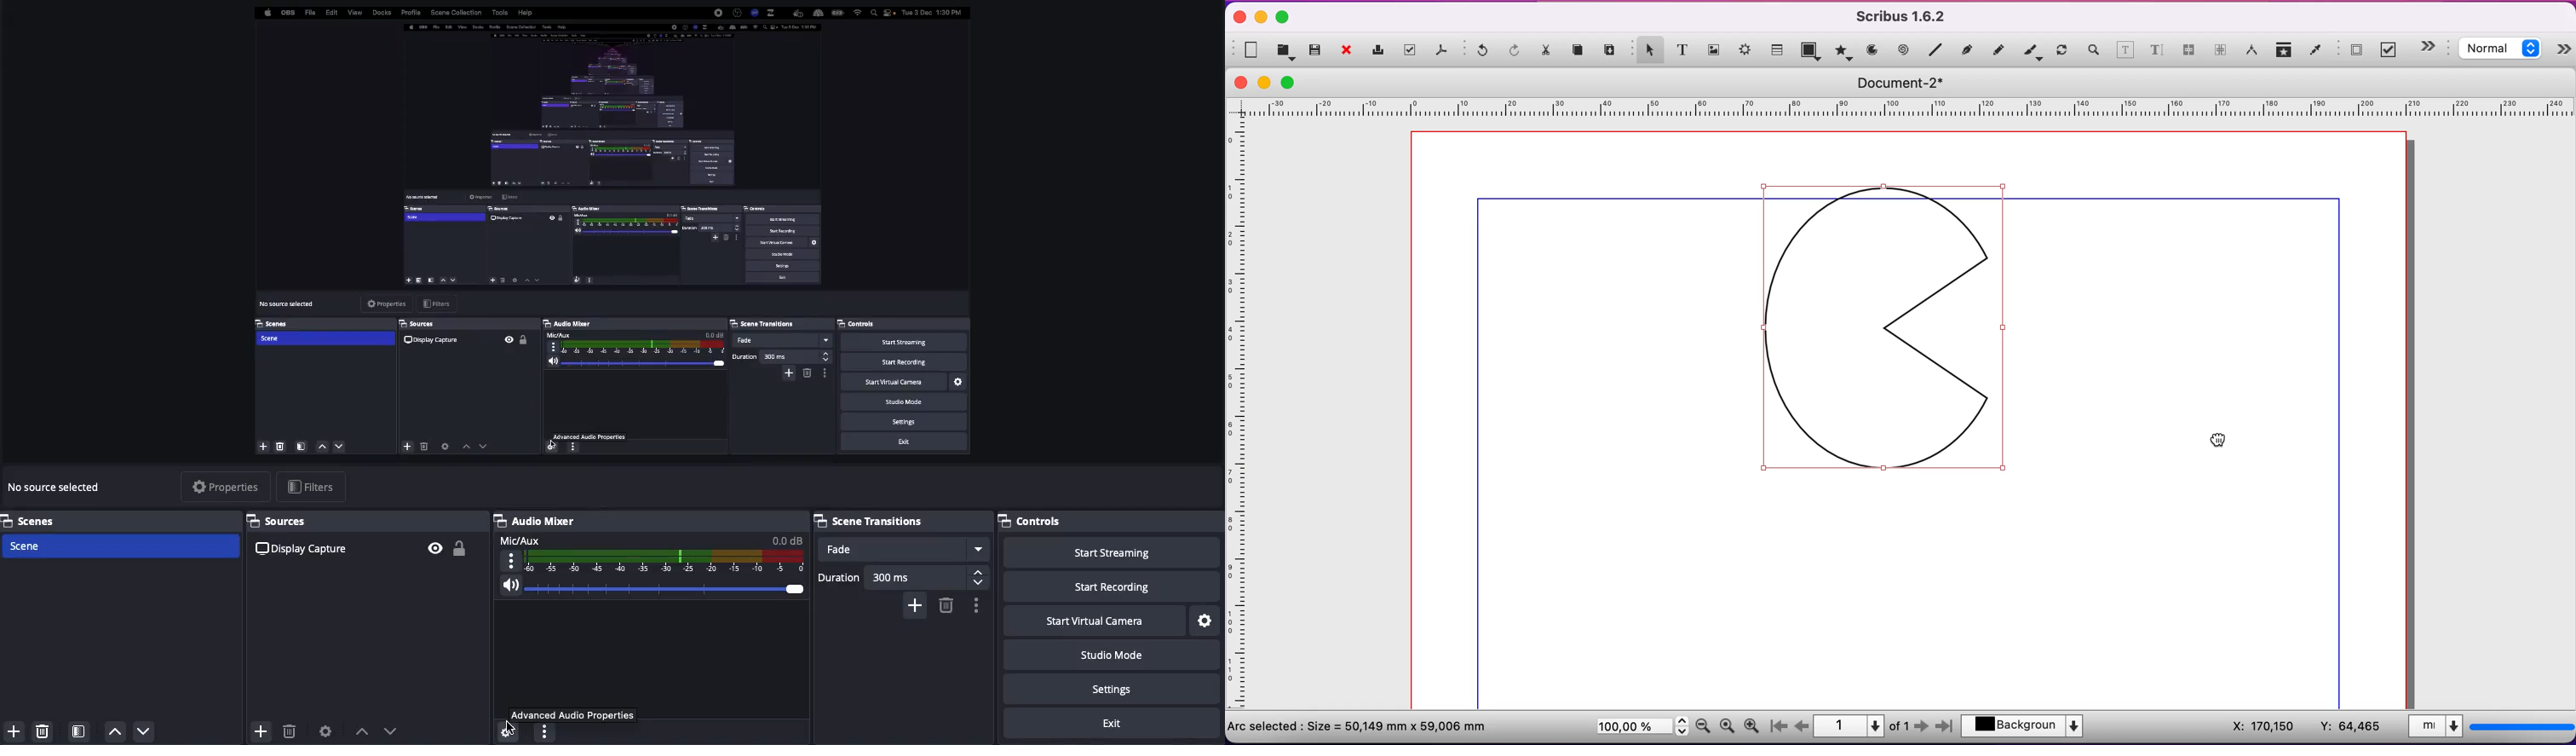  I want to click on zoom out, so click(1703, 725).